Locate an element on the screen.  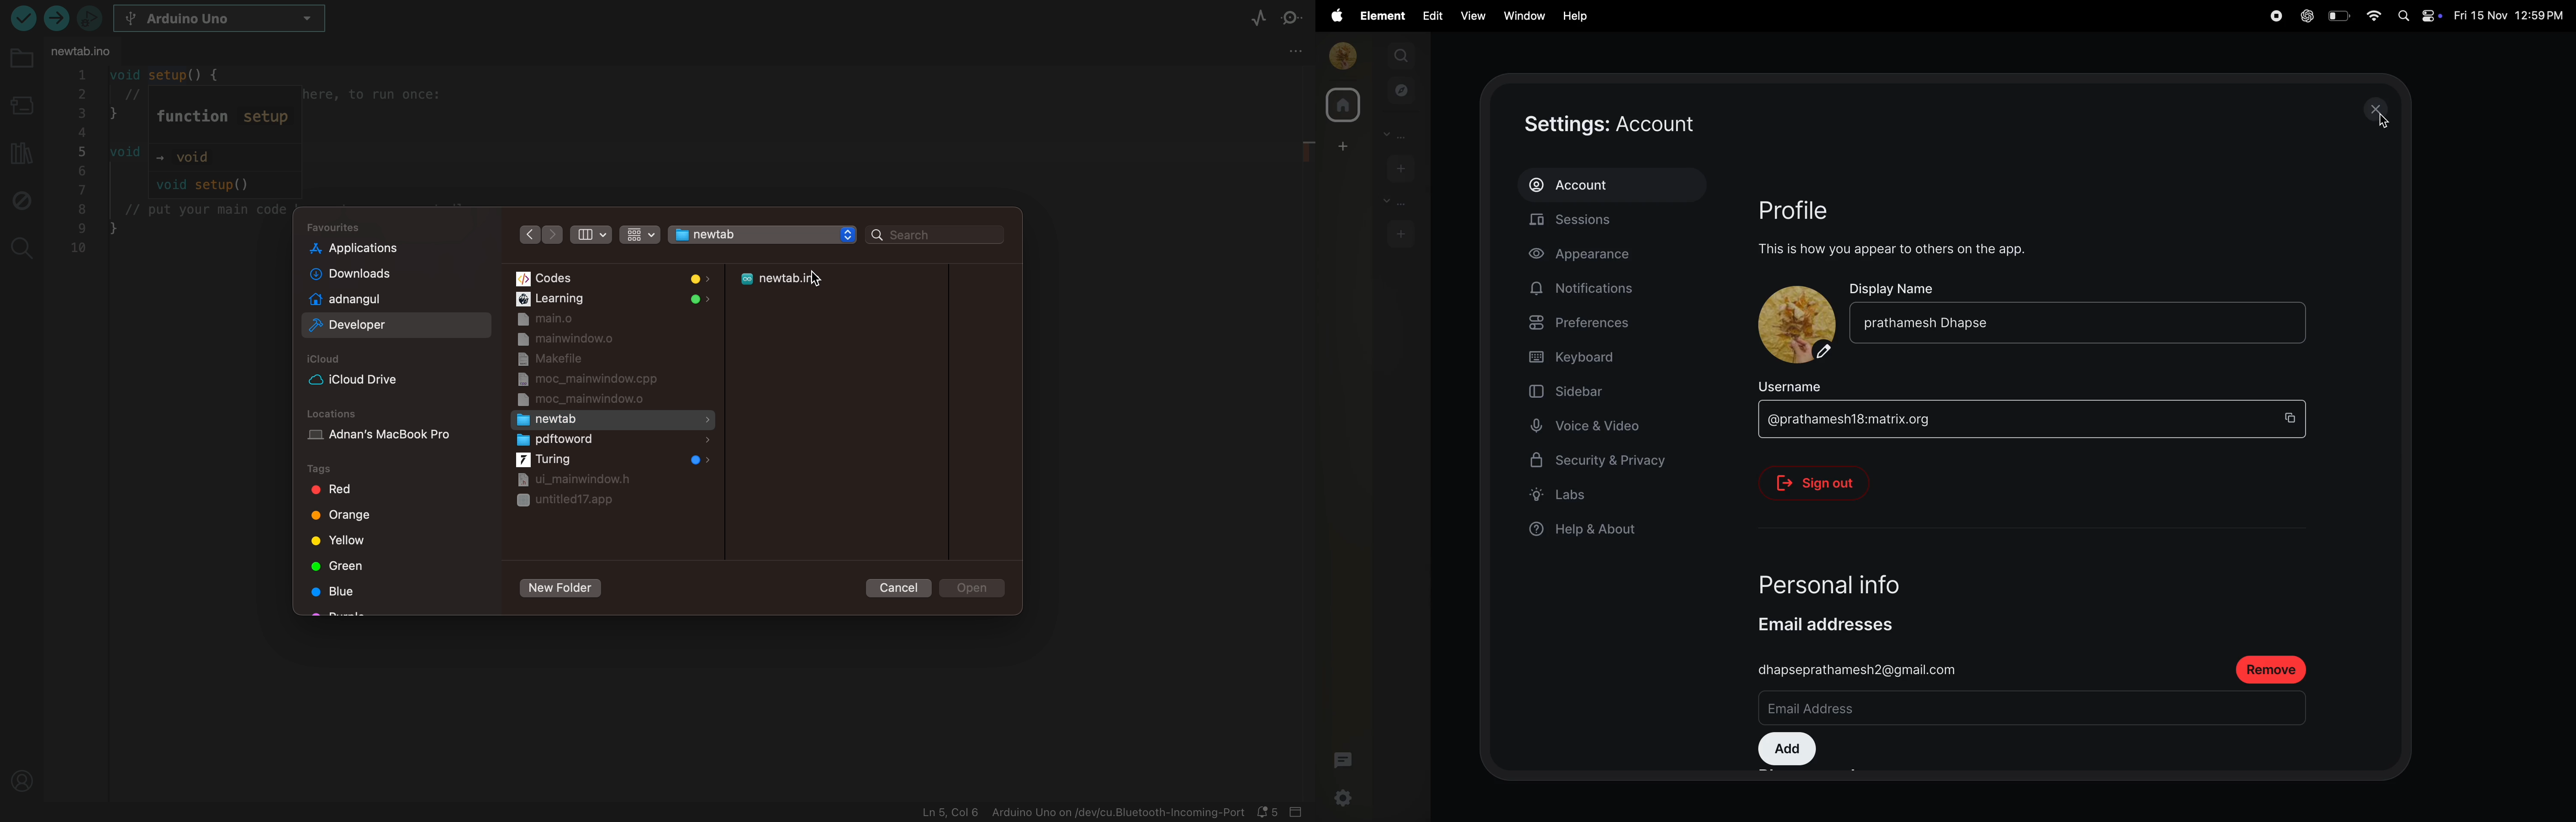
prefrences is located at coordinates (1604, 325).